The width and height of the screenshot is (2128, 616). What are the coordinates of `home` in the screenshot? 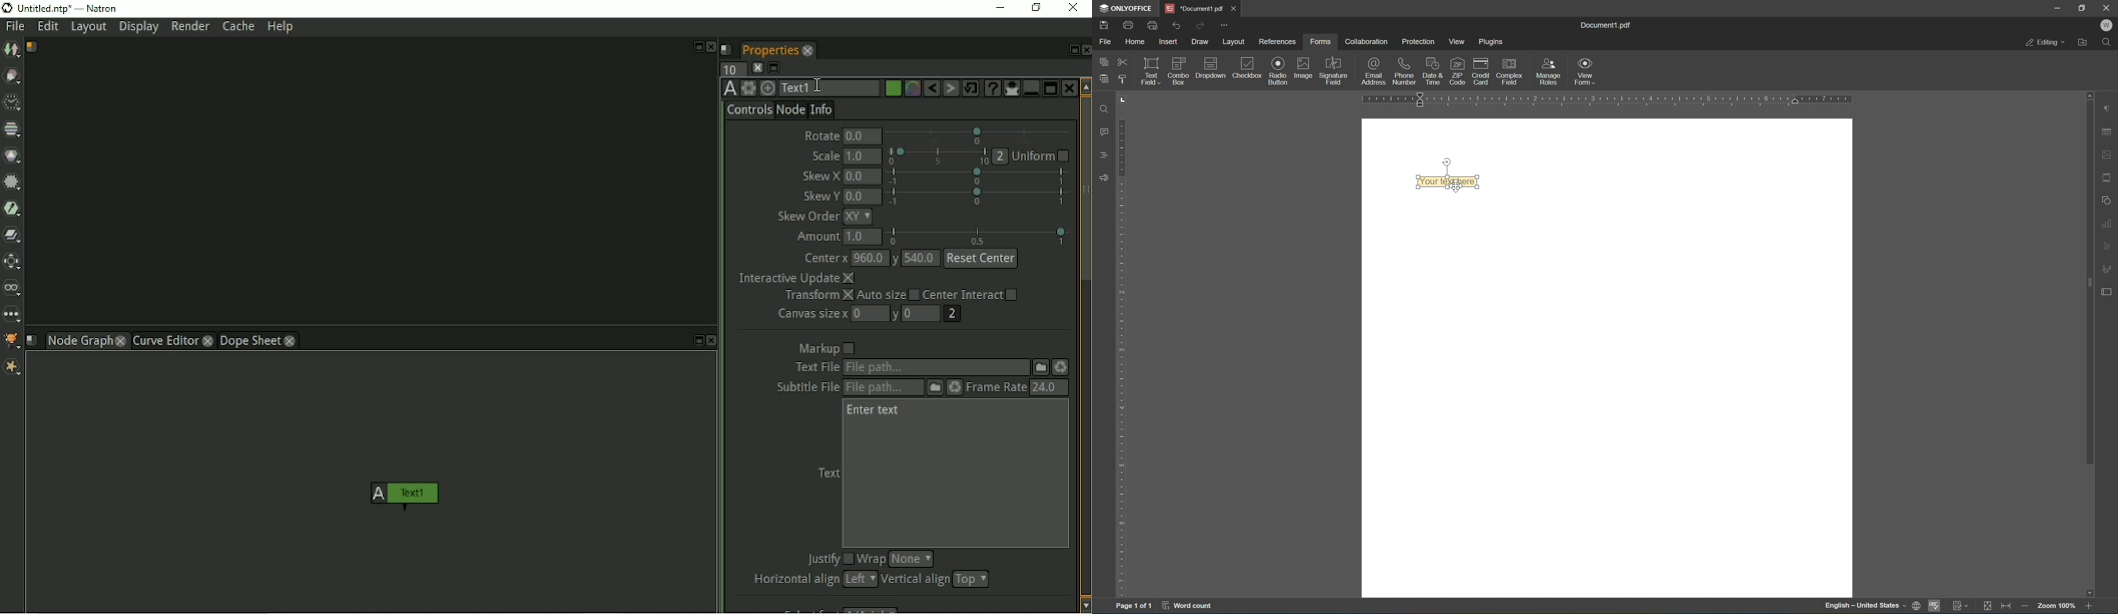 It's located at (1136, 40).